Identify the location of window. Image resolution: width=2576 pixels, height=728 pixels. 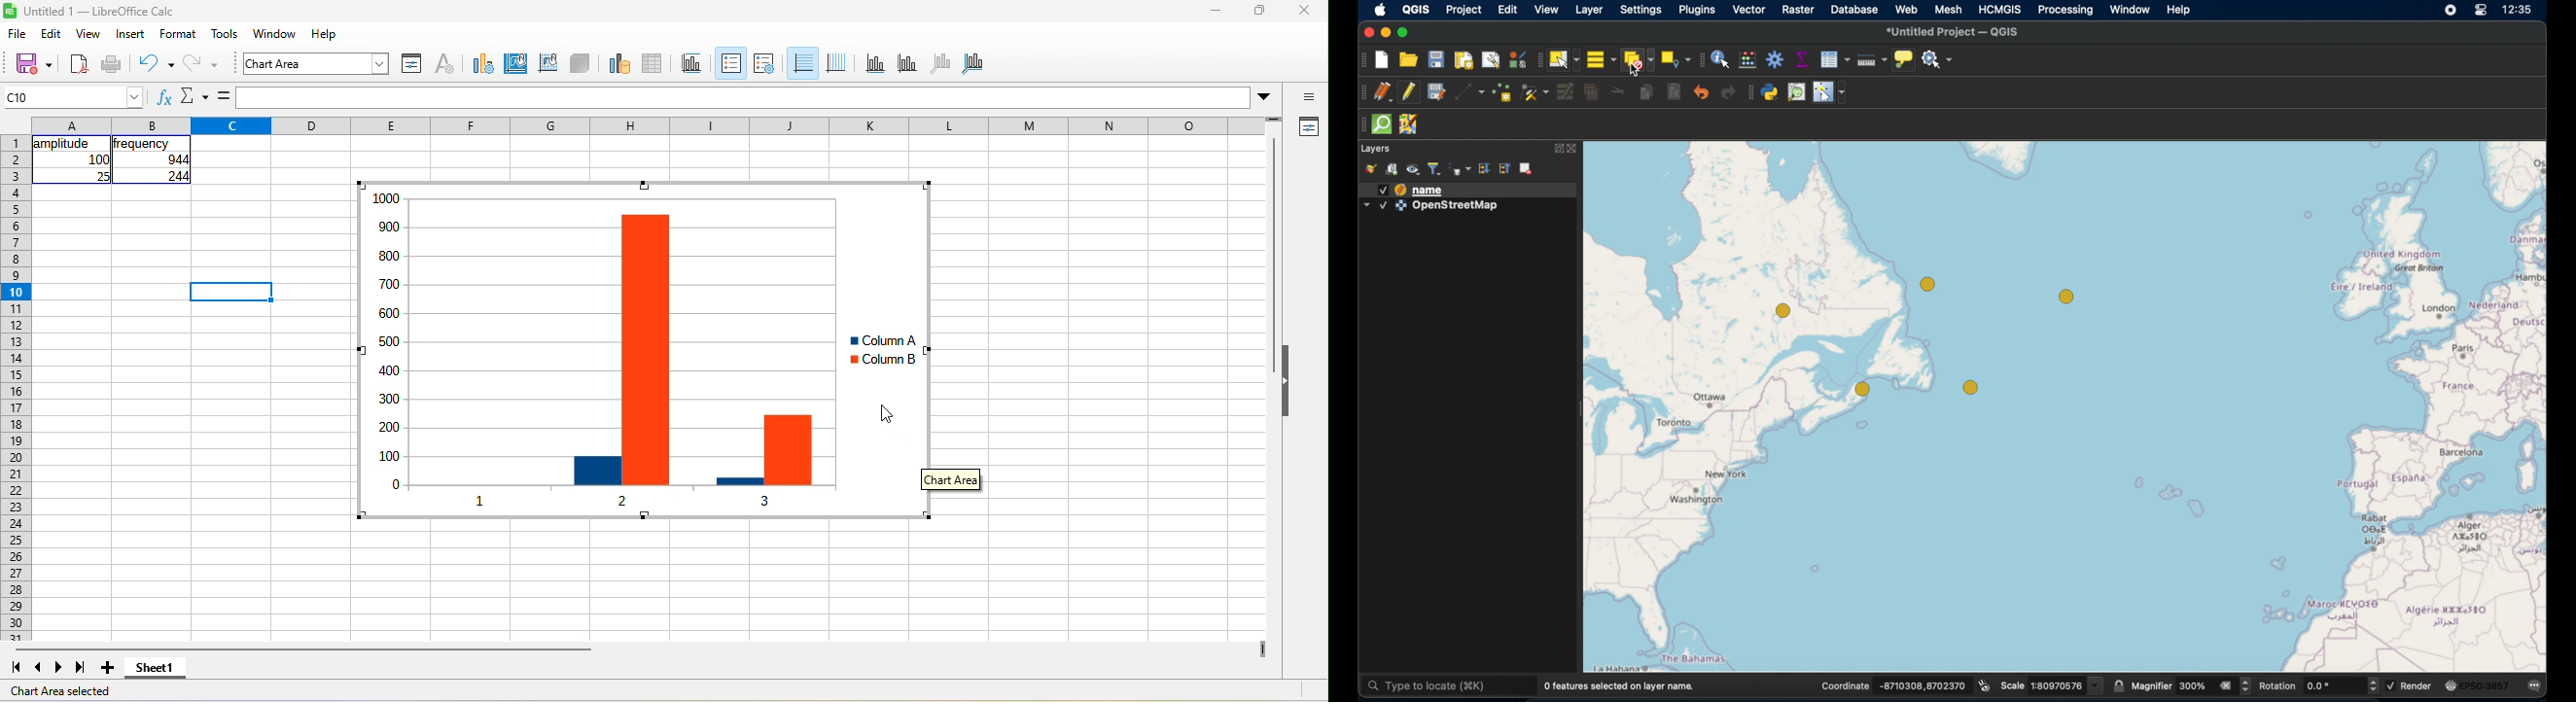
(275, 33).